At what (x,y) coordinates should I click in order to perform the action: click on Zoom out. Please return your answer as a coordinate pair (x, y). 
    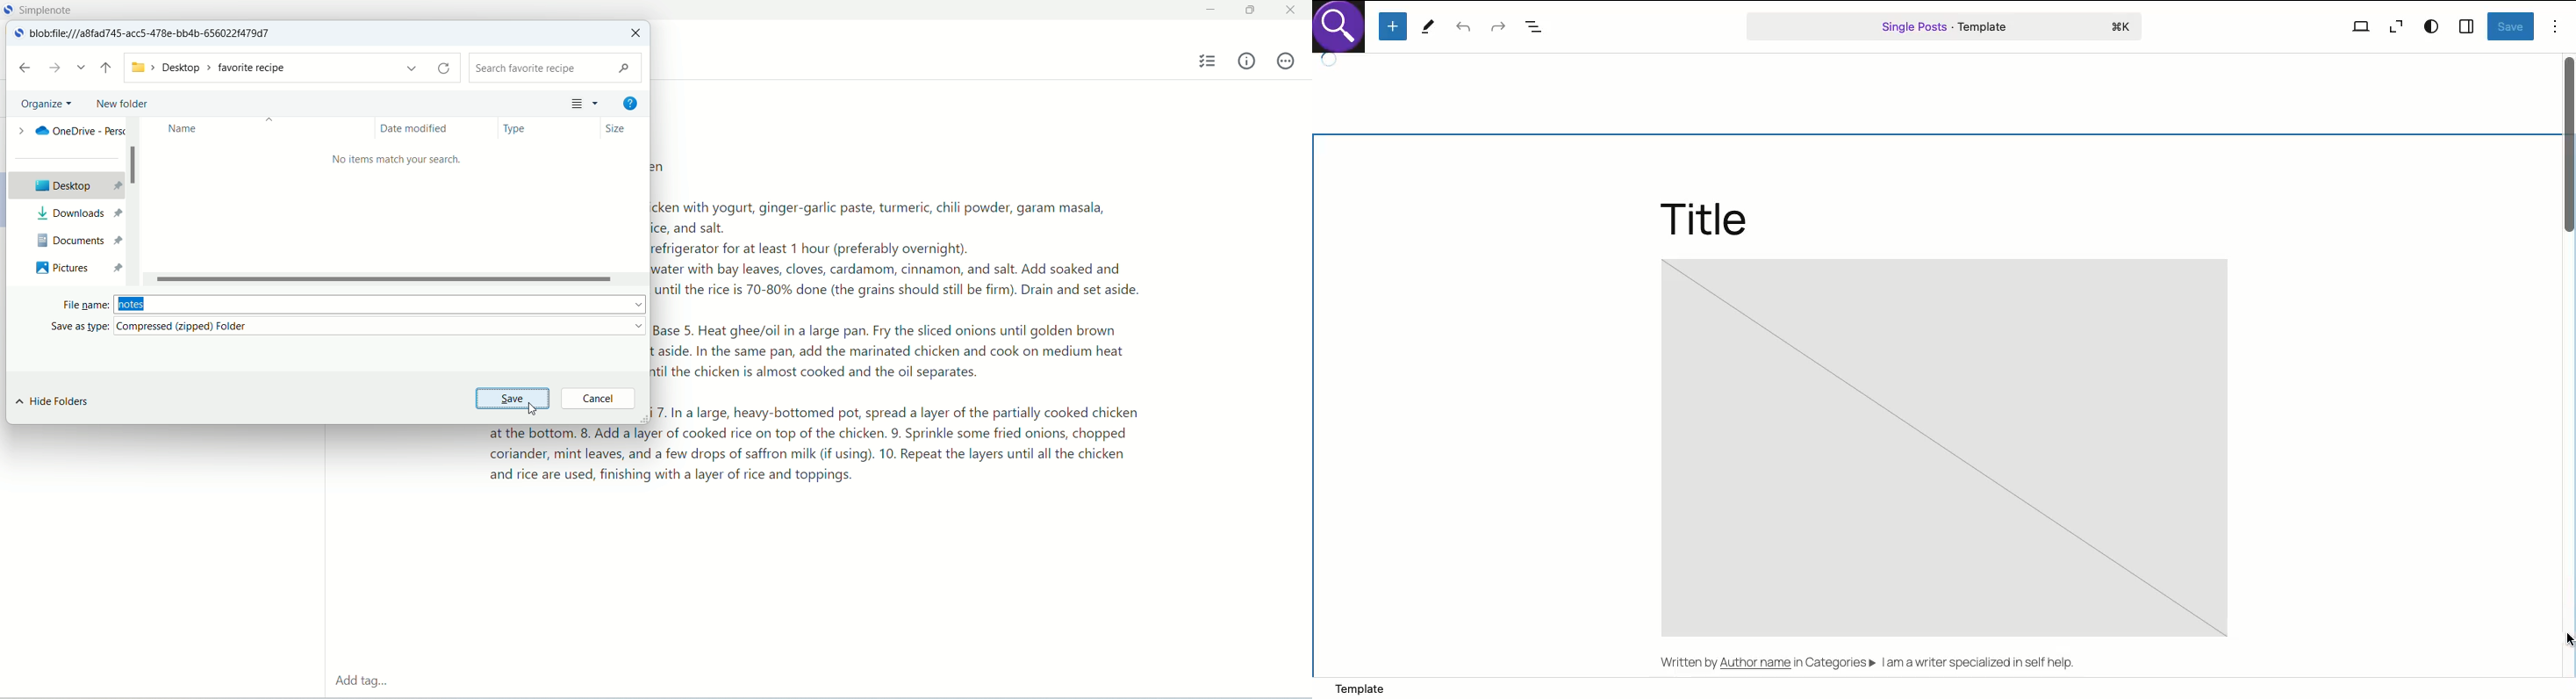
    Looking at the image, I should click on (2394, 29).